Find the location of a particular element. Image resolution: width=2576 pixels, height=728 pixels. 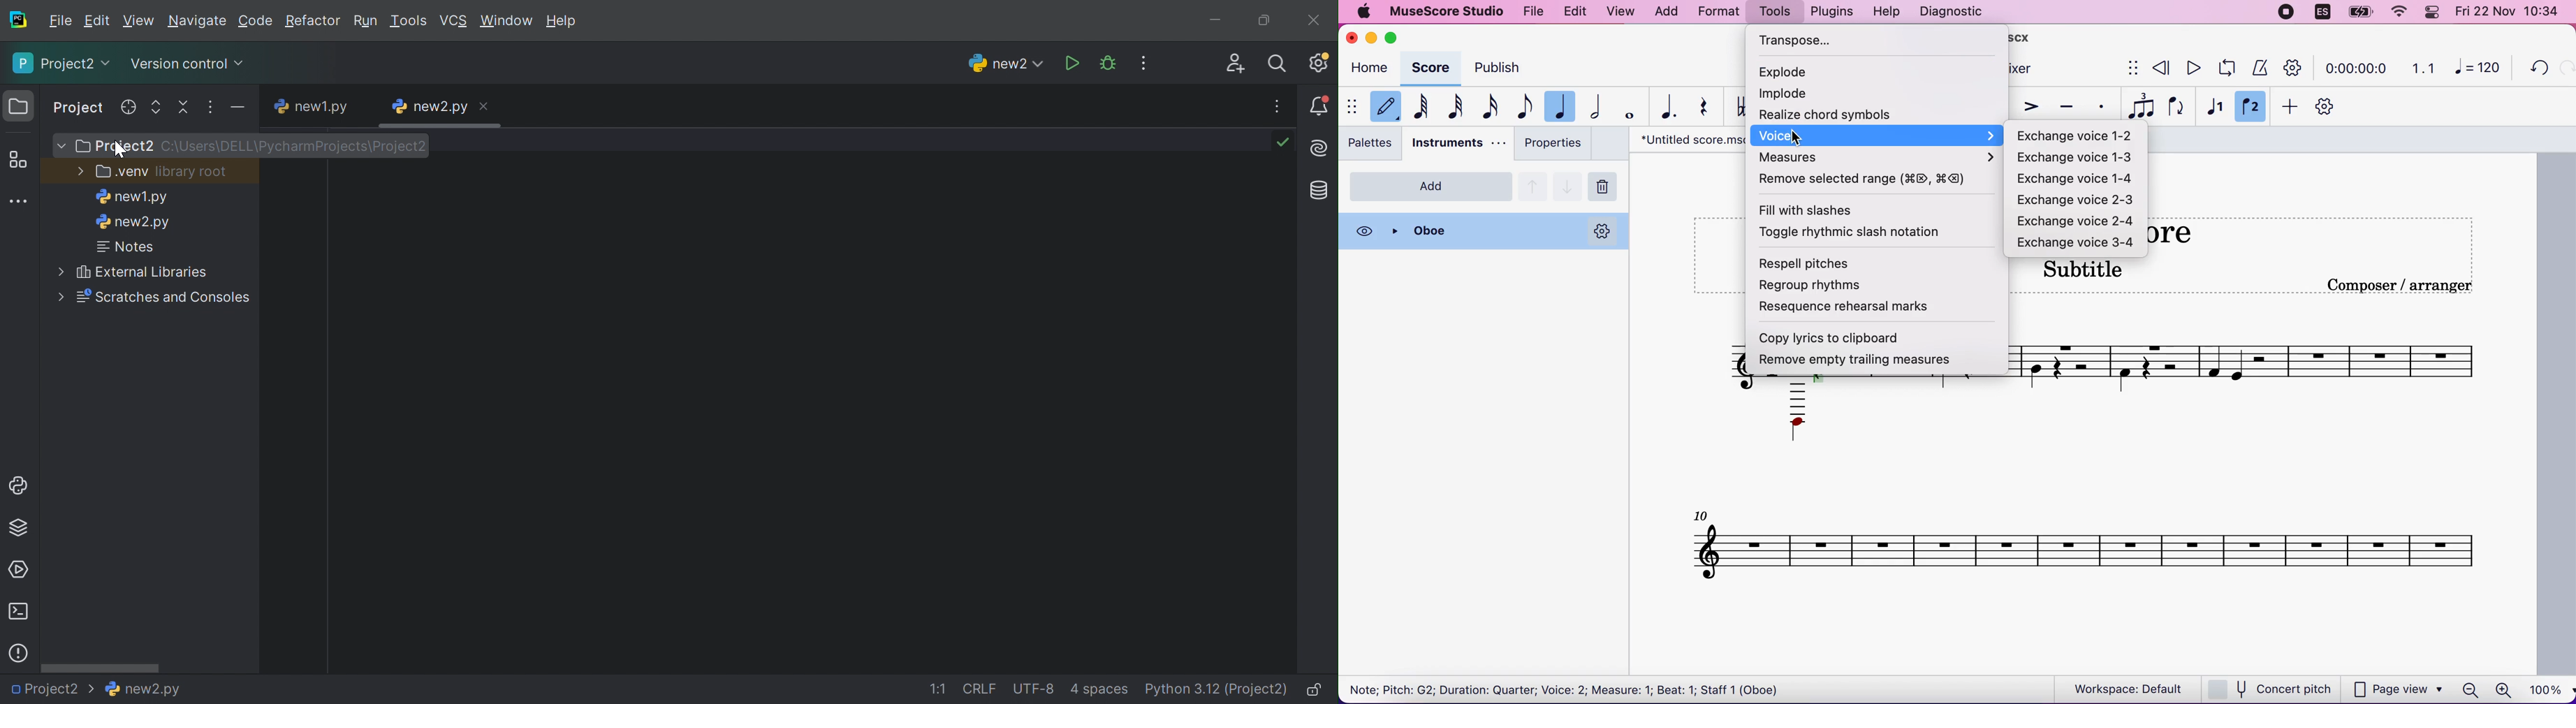

help is located at coordinates (1889, 11).